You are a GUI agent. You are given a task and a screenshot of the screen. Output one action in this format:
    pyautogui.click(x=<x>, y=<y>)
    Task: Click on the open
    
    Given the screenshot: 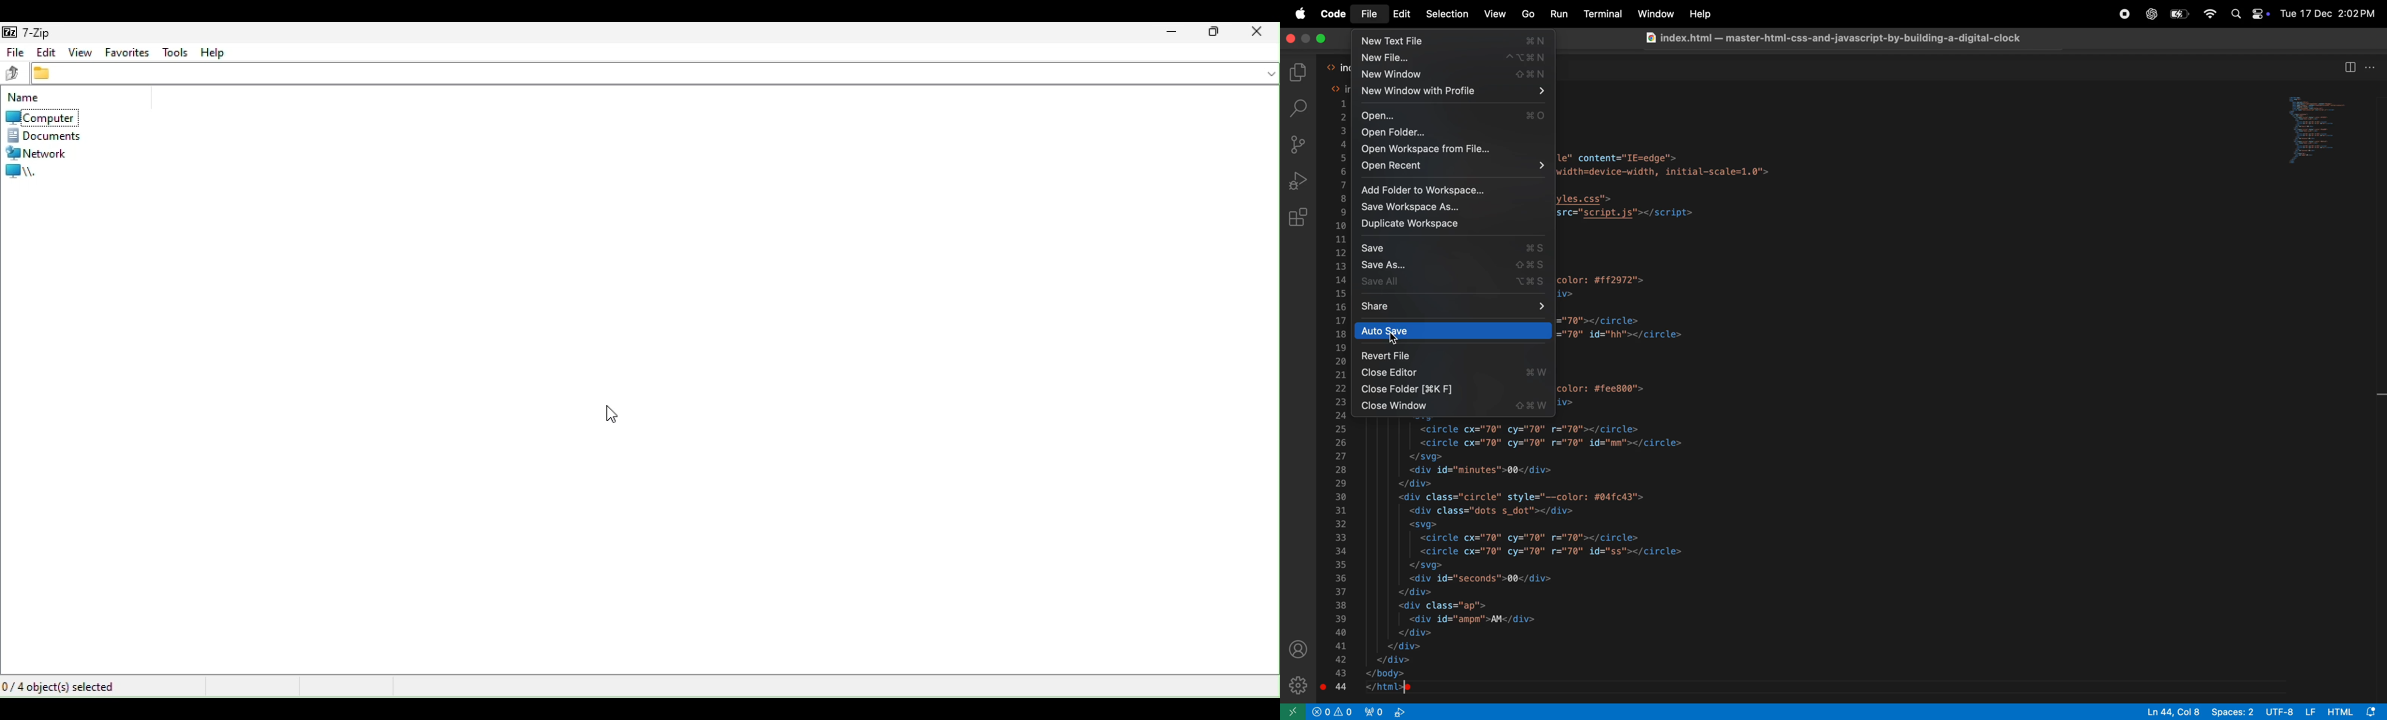 What is the action you would take?
    pyautogui.click(x=1452, y=114)
    